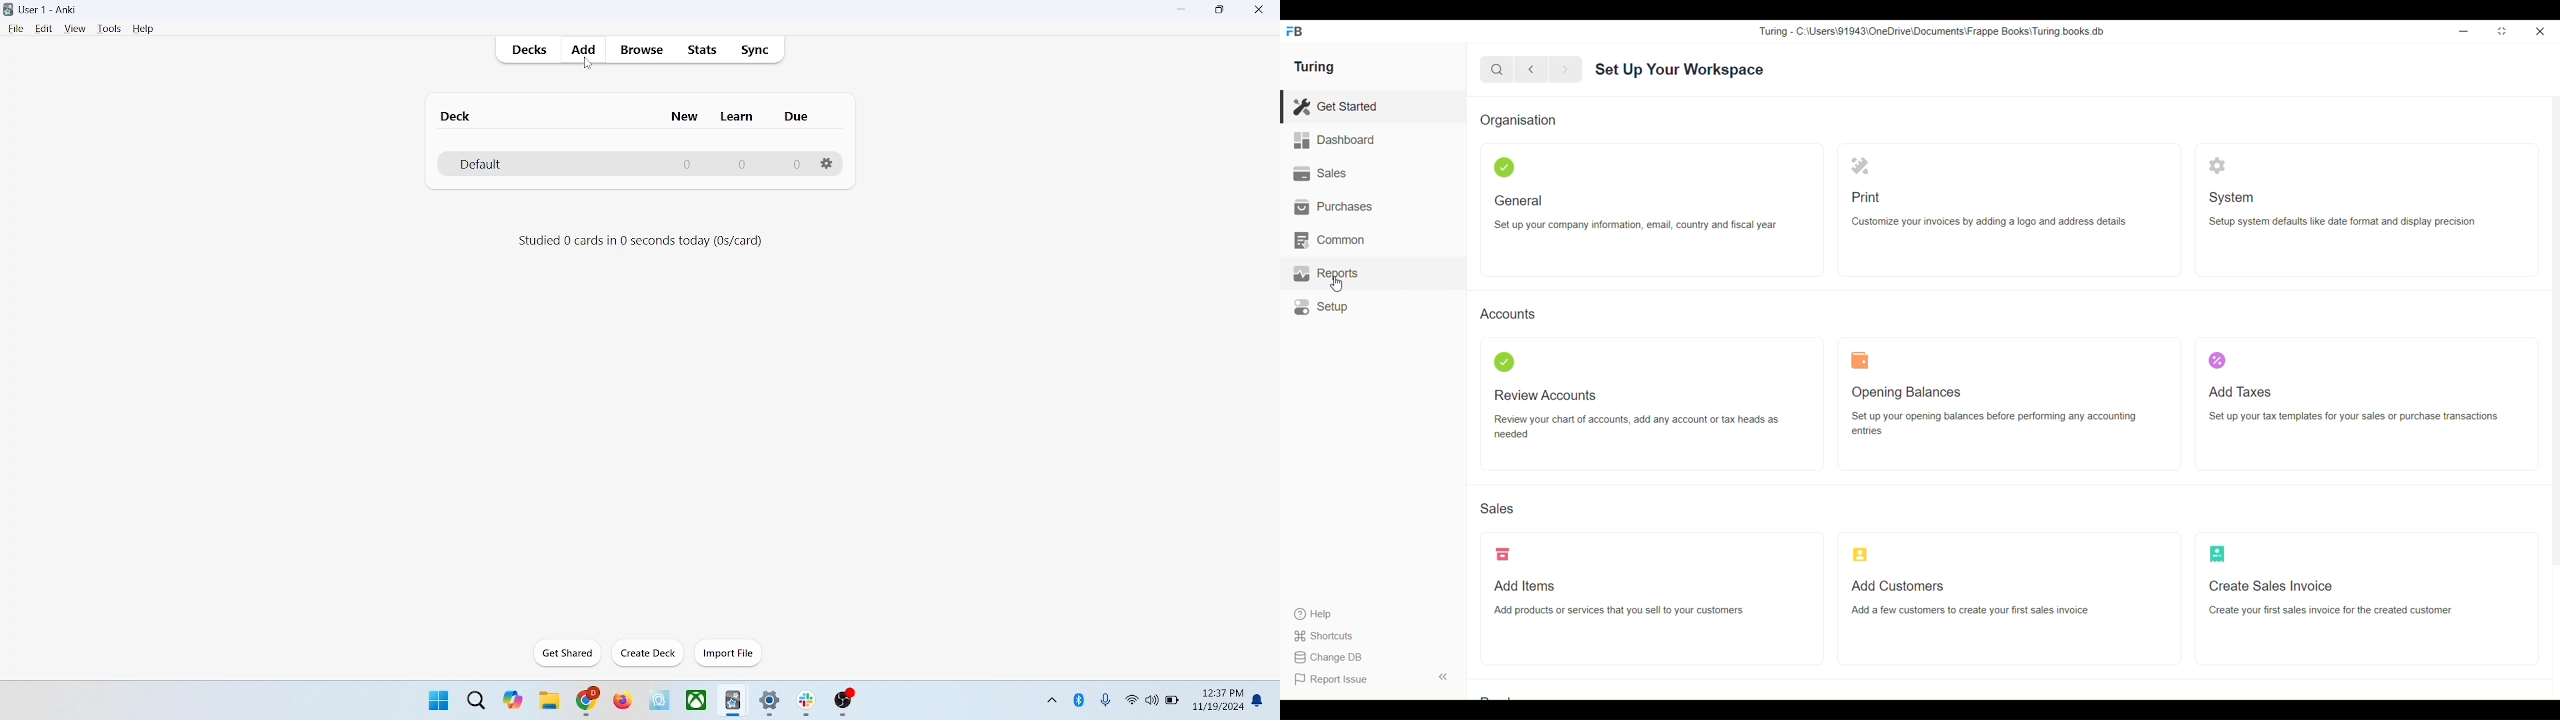 The width and height of the screenshot is (2576, 728). I want to click on browse, so click(640, 49).